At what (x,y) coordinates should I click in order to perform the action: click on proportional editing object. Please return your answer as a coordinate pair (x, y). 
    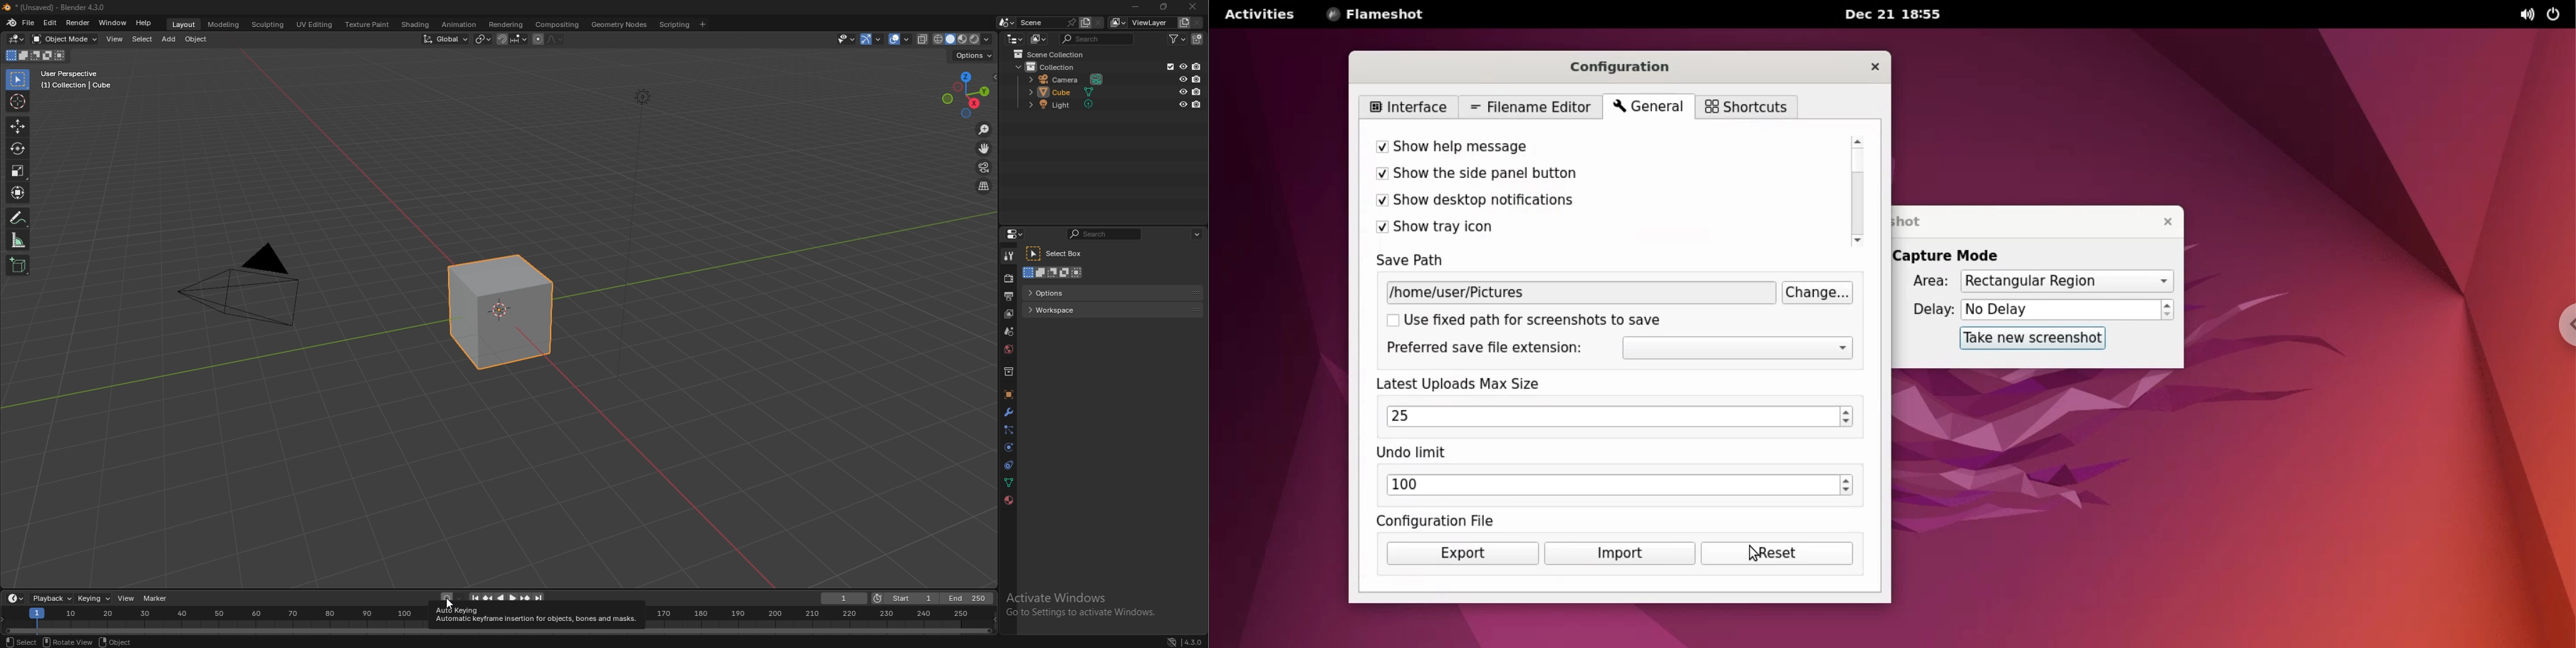
    Looking at the image, I should click on (538, 40).